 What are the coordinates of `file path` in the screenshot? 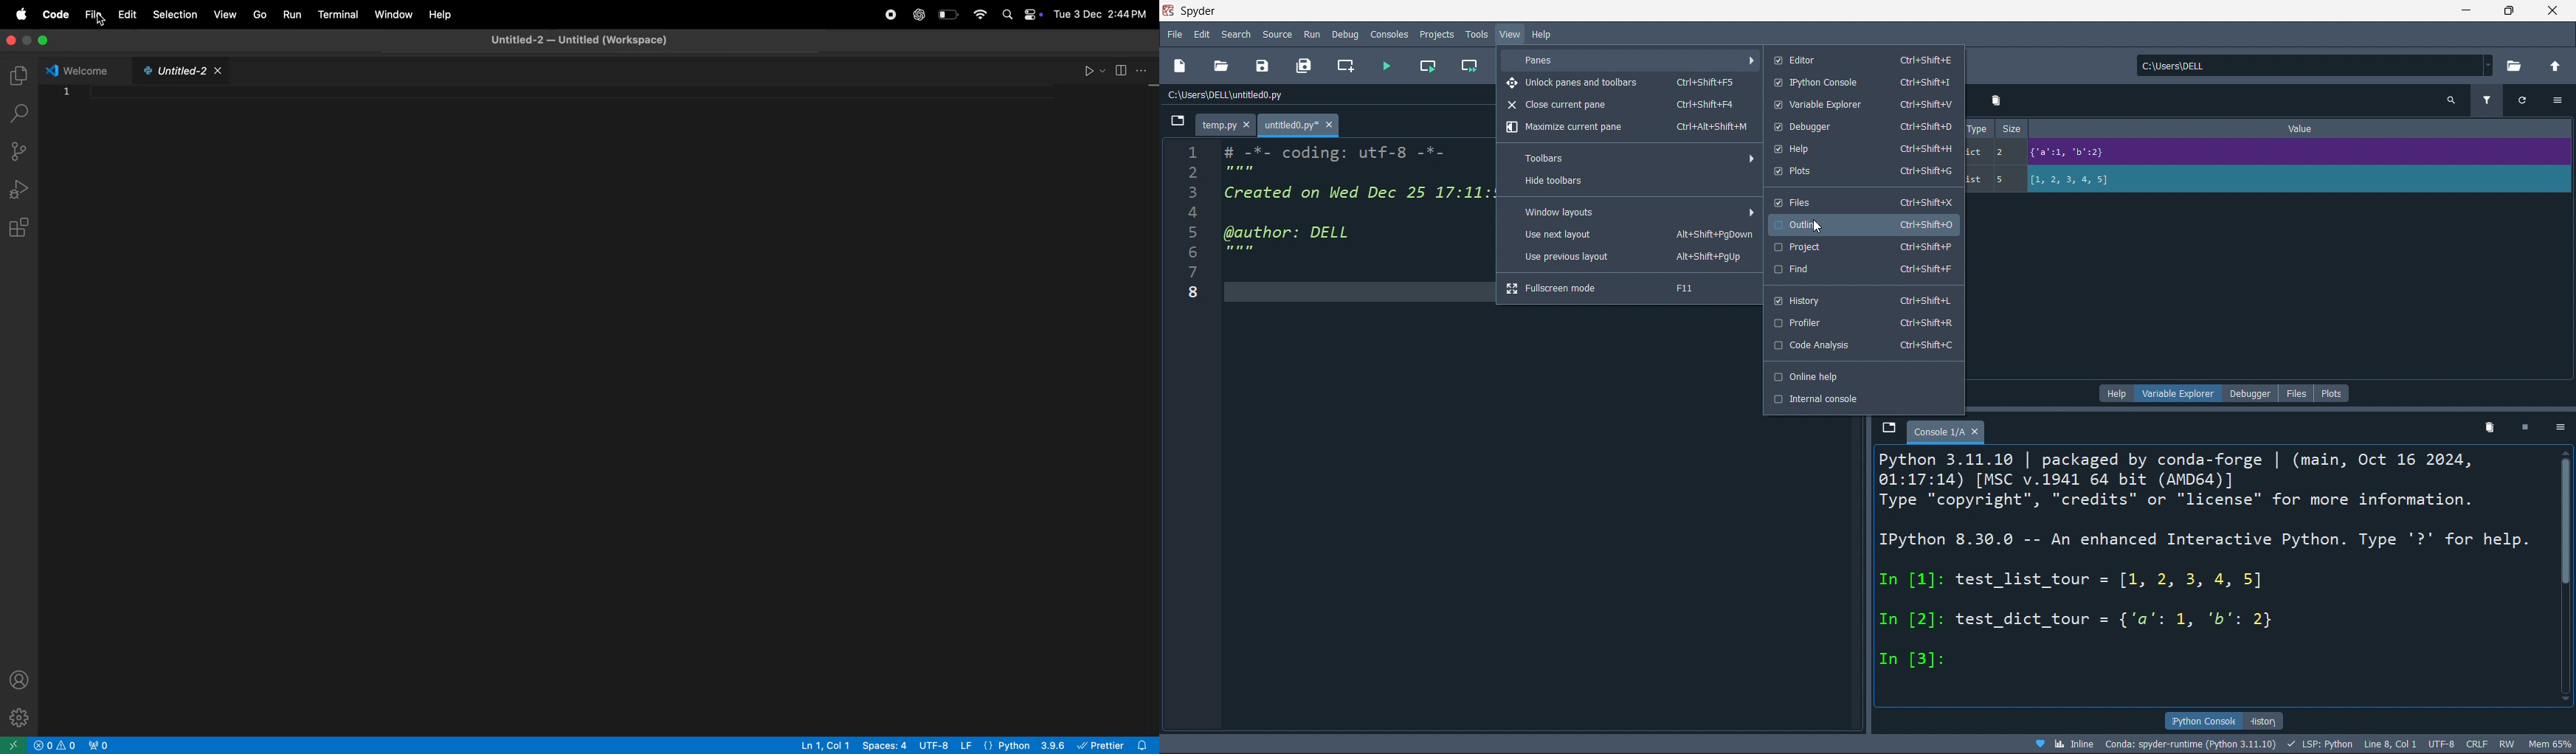 It's located at (1327, 97).